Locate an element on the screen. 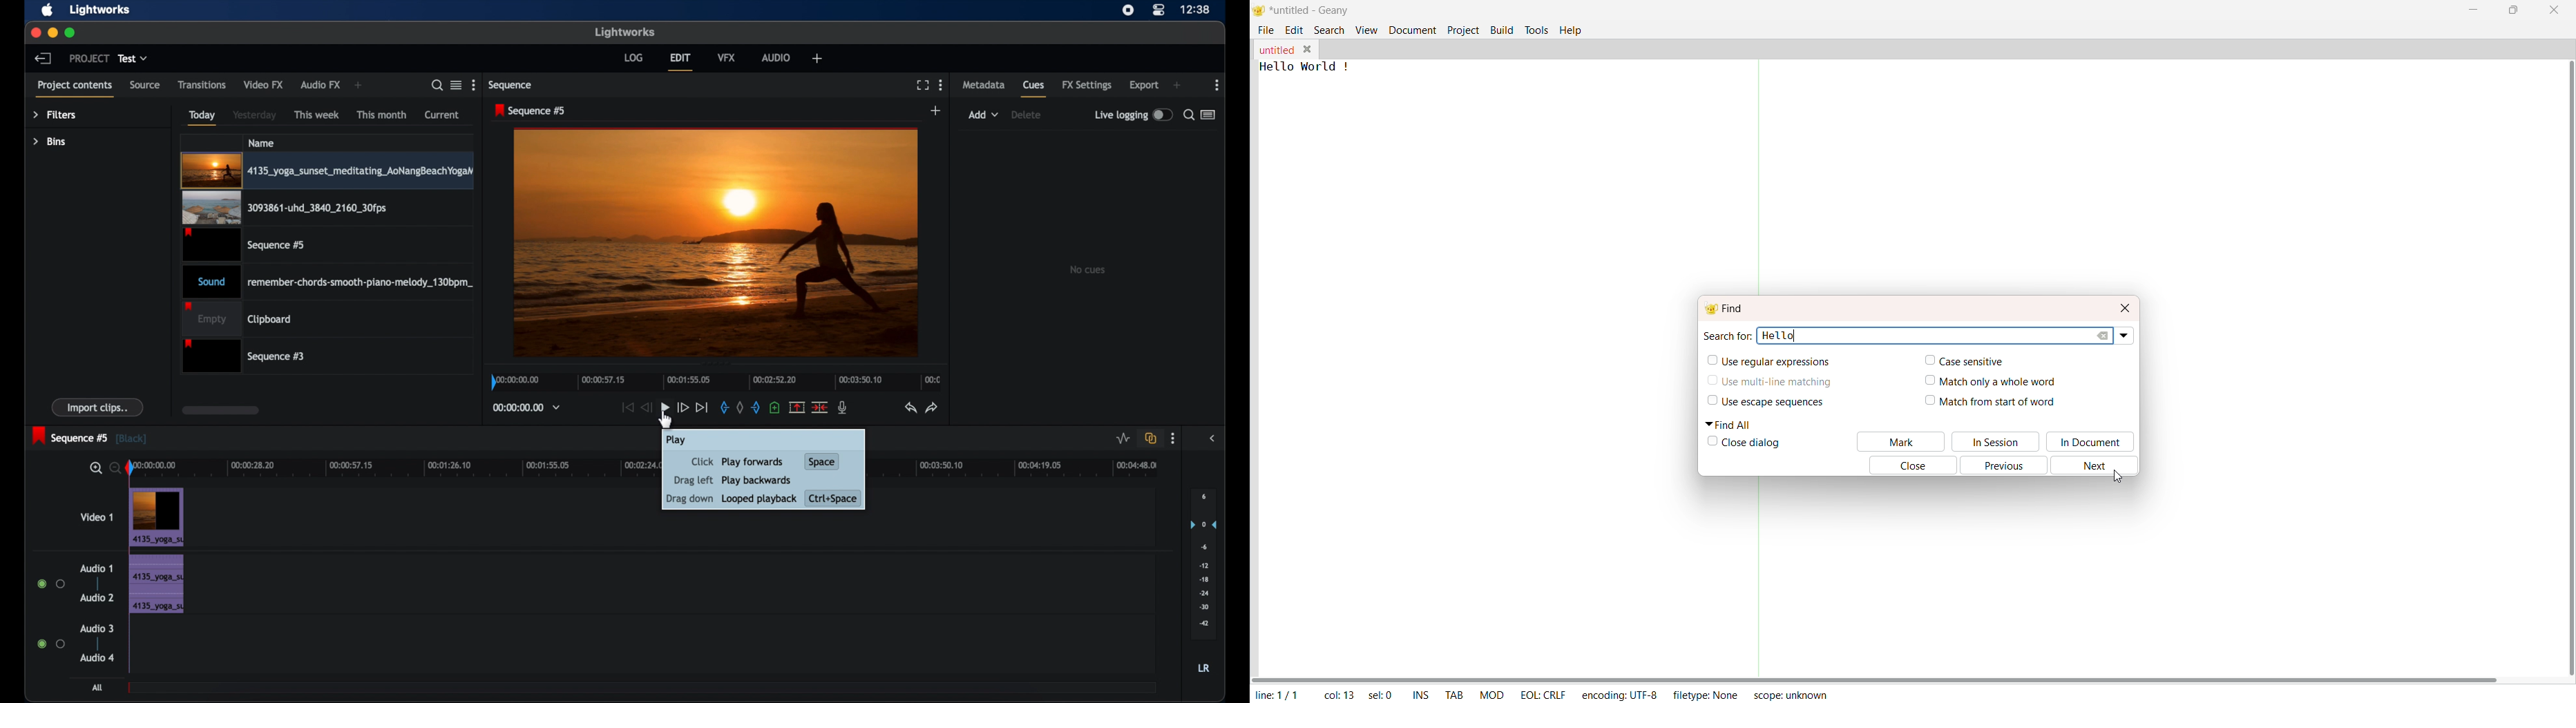 Image resolution: width=2576 pixels, height=728 pixels. transitions is located at coordinates (202, 85).